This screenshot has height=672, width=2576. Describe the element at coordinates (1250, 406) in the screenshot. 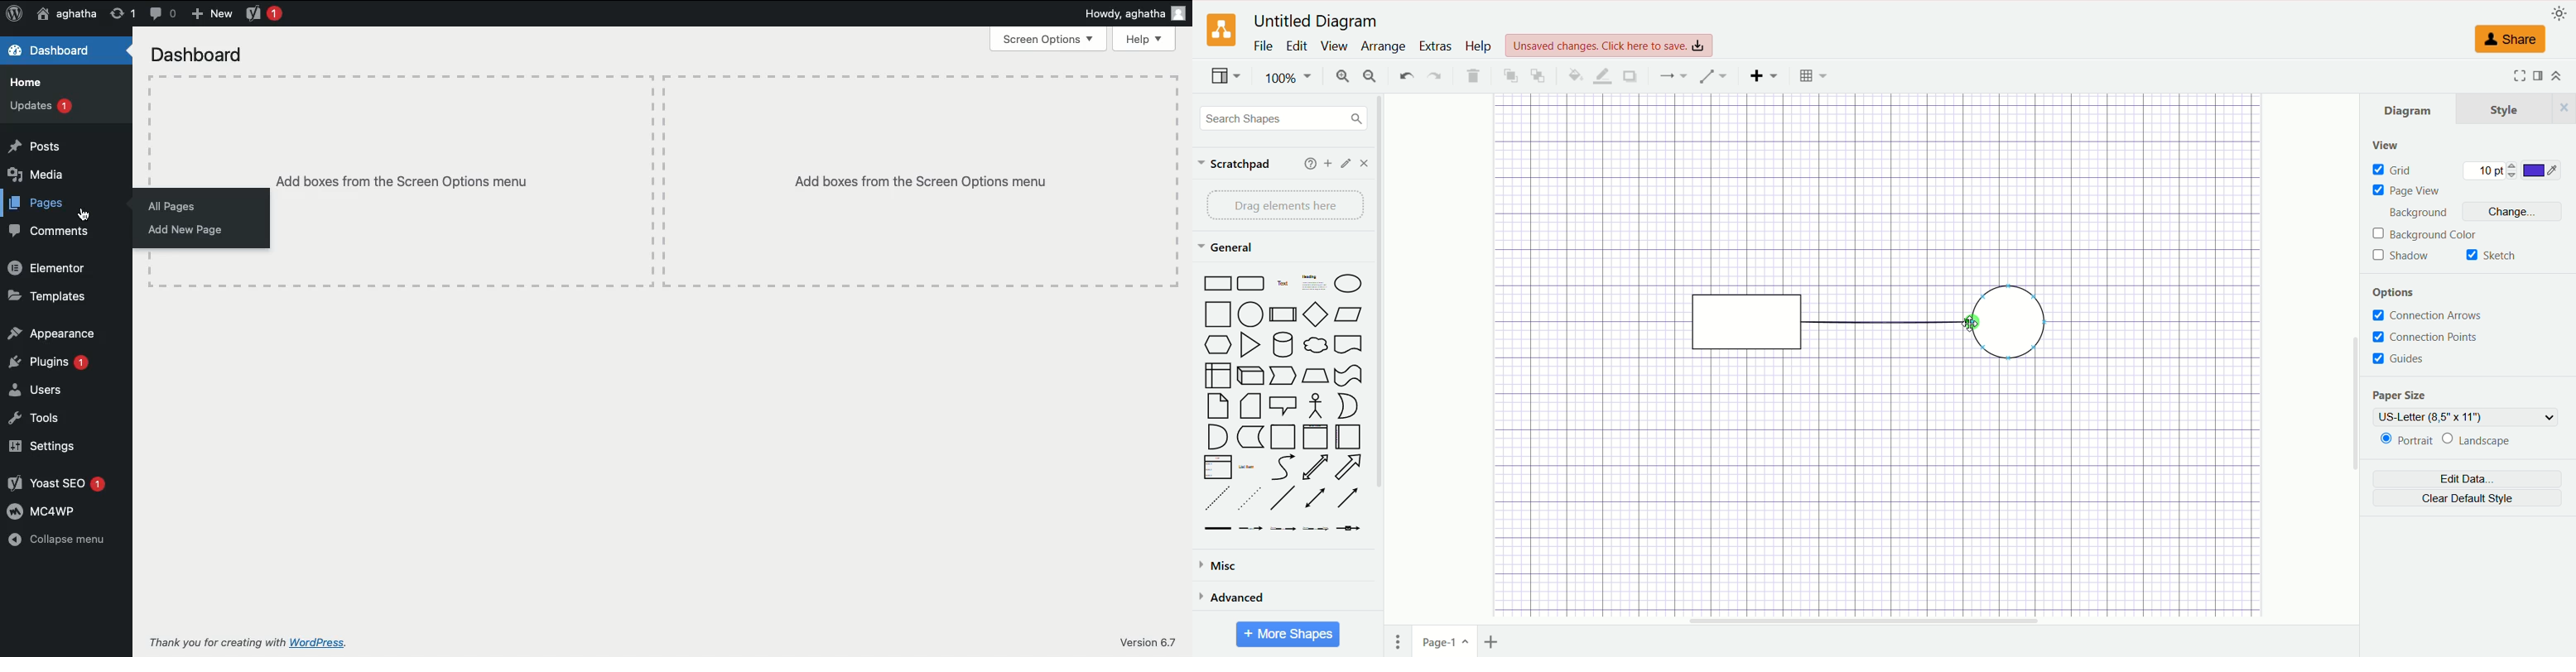

I see `Folded Corner Page` at that location.